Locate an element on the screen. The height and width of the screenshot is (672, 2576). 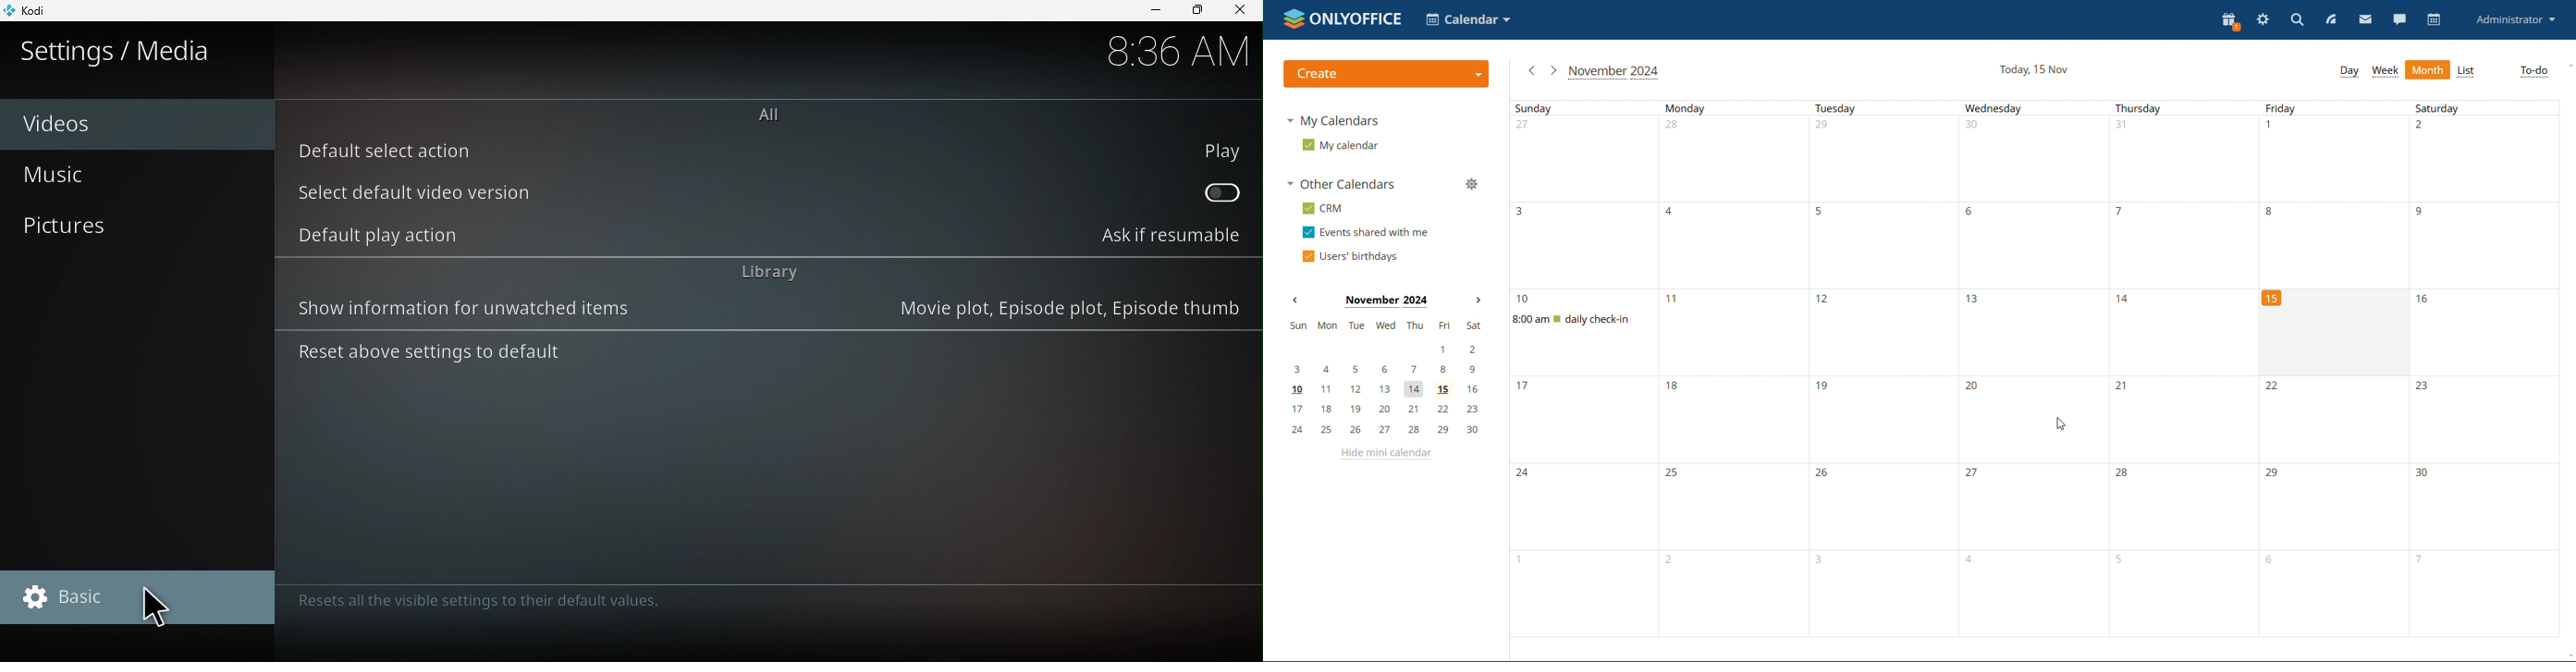
Default play action : Ask if resumable is located at coordinates (771, 233).